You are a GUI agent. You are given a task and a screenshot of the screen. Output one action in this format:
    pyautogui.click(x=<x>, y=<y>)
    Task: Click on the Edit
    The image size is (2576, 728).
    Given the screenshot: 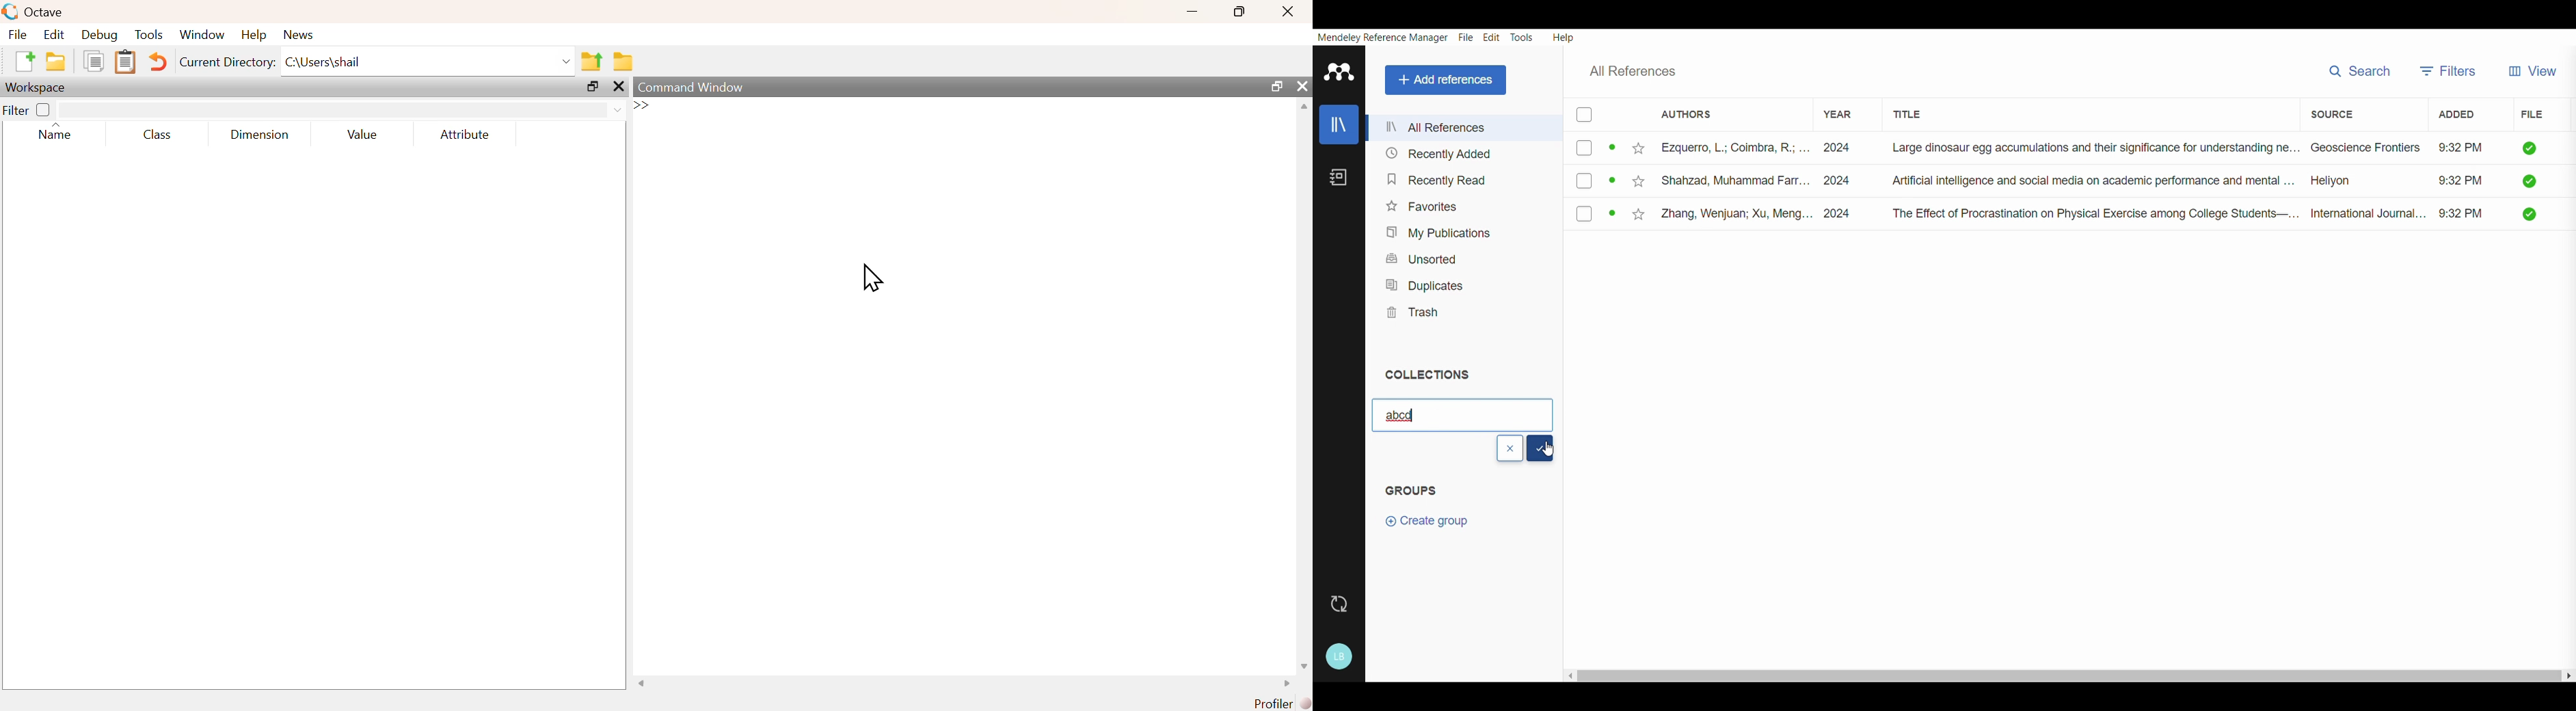 What is the action you would take?
    pyautogui.click(x=1490, y=36)
    